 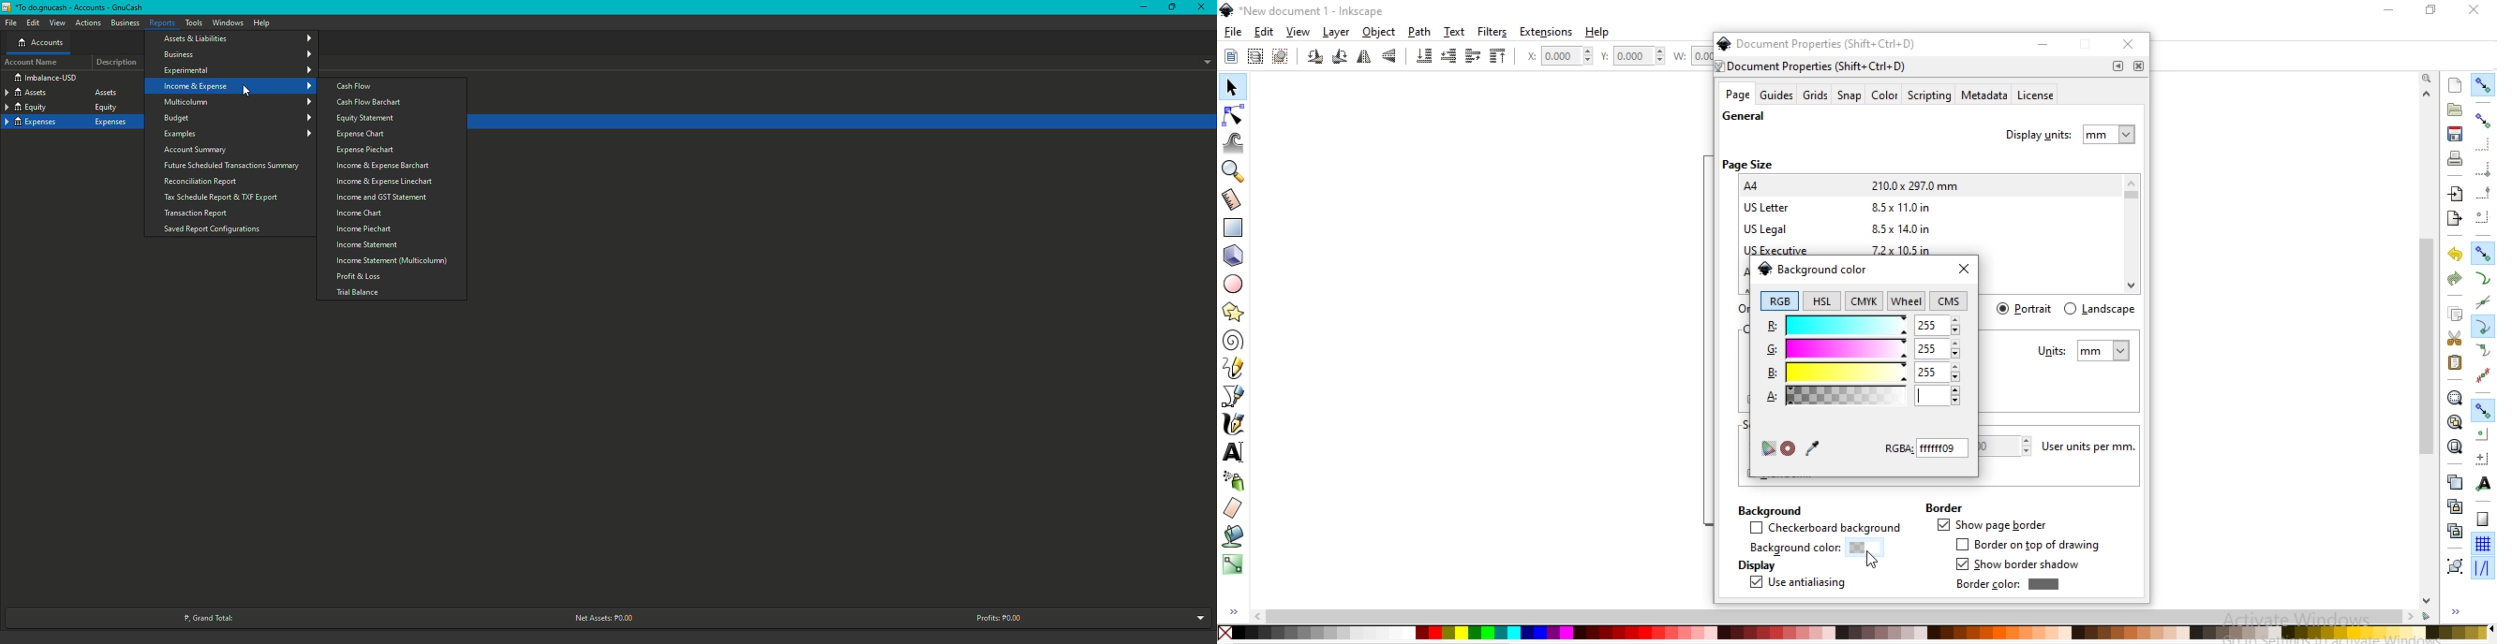 I want to click on display, so click(x=1755, y=566).